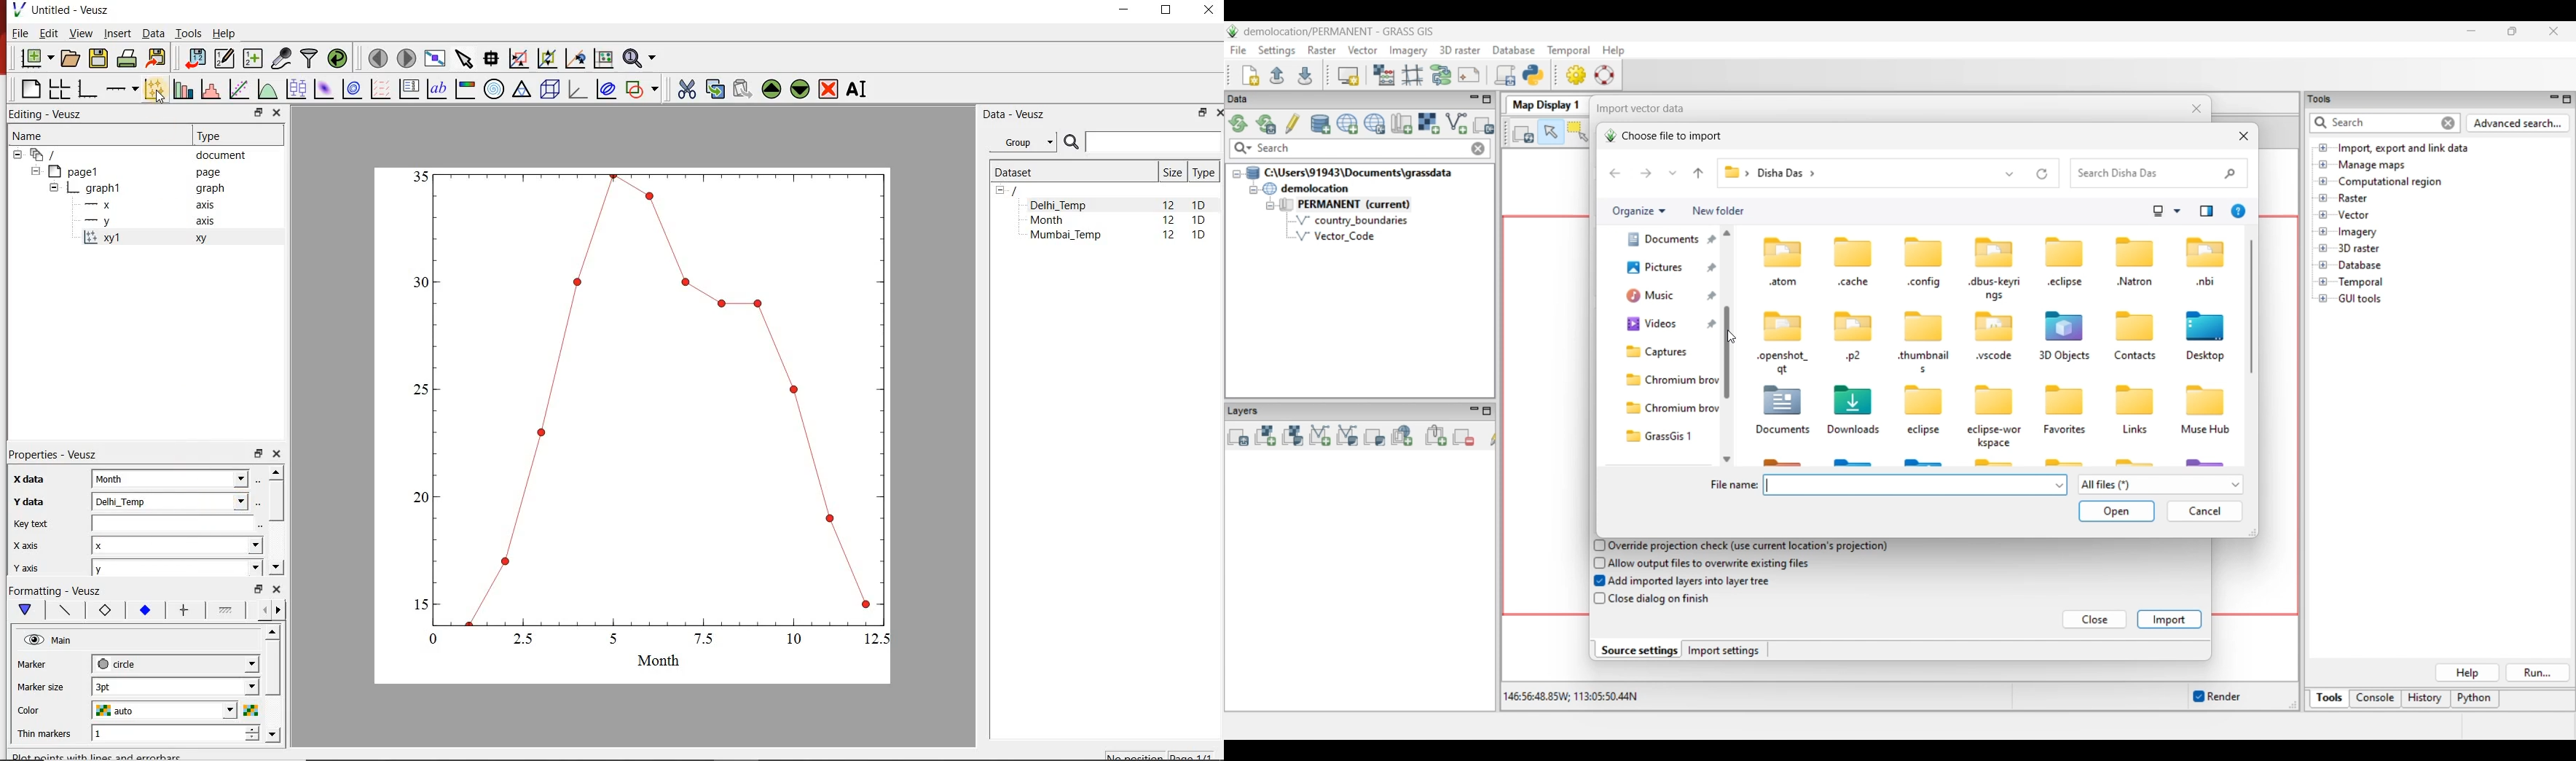 This screenshot has height=784, width=2576. What do you see at coordinates (210, 89) in the screenshot?
I see `histogram of a dataset` at bounding box center [210, 89].